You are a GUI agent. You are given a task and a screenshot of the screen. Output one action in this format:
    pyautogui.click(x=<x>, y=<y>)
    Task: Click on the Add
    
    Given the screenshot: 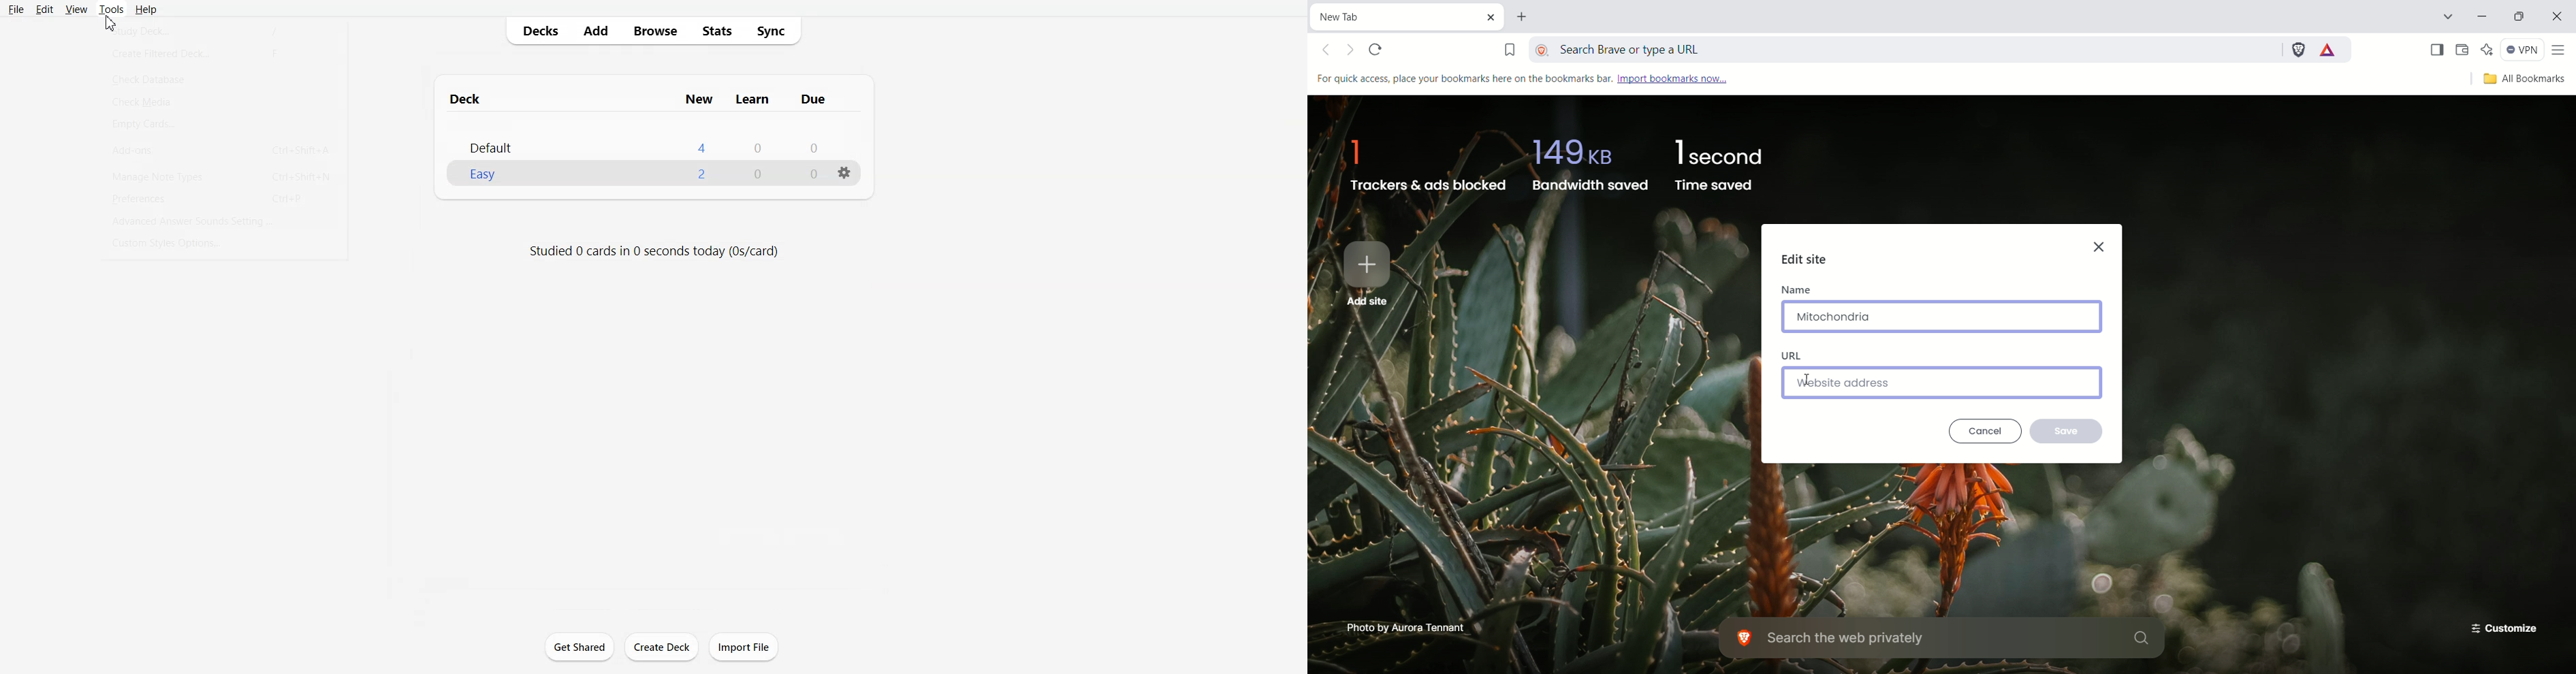 What is the action you would take?
    pyautogui.click(x=594, y=31)
    